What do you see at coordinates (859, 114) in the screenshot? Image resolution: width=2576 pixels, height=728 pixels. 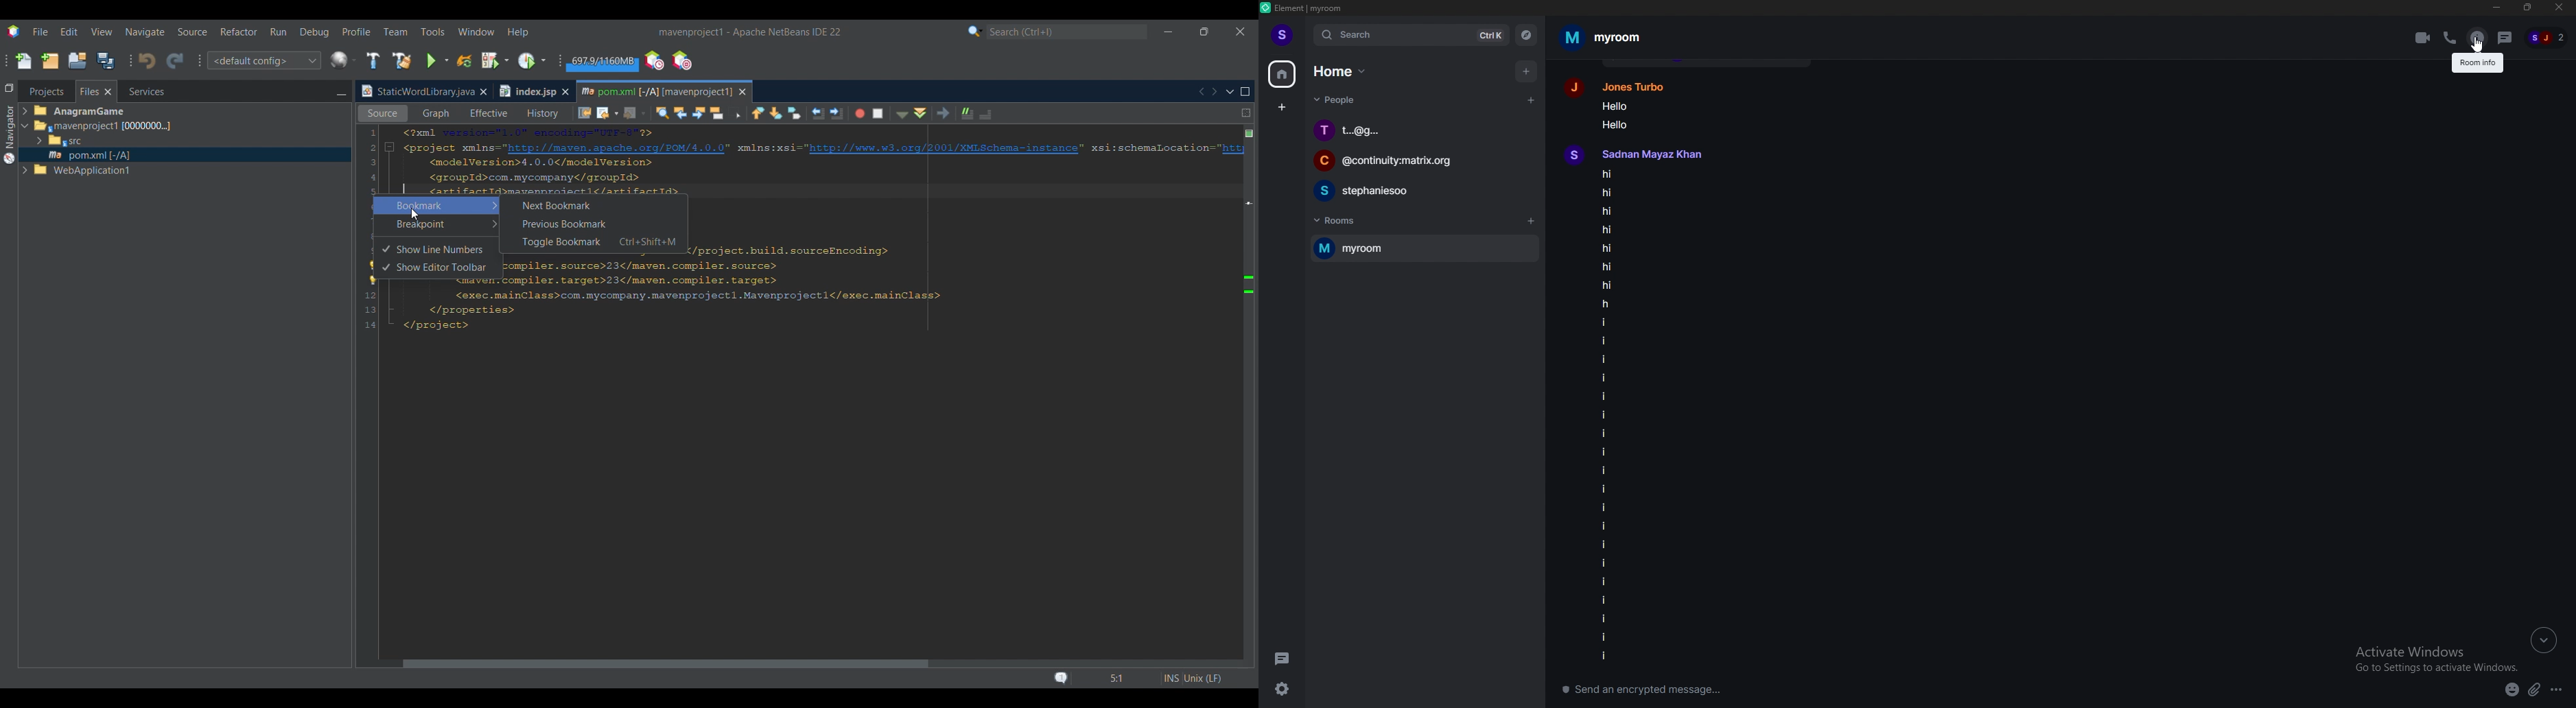 I see `Start macro recording` at bounding box center [859, 114].